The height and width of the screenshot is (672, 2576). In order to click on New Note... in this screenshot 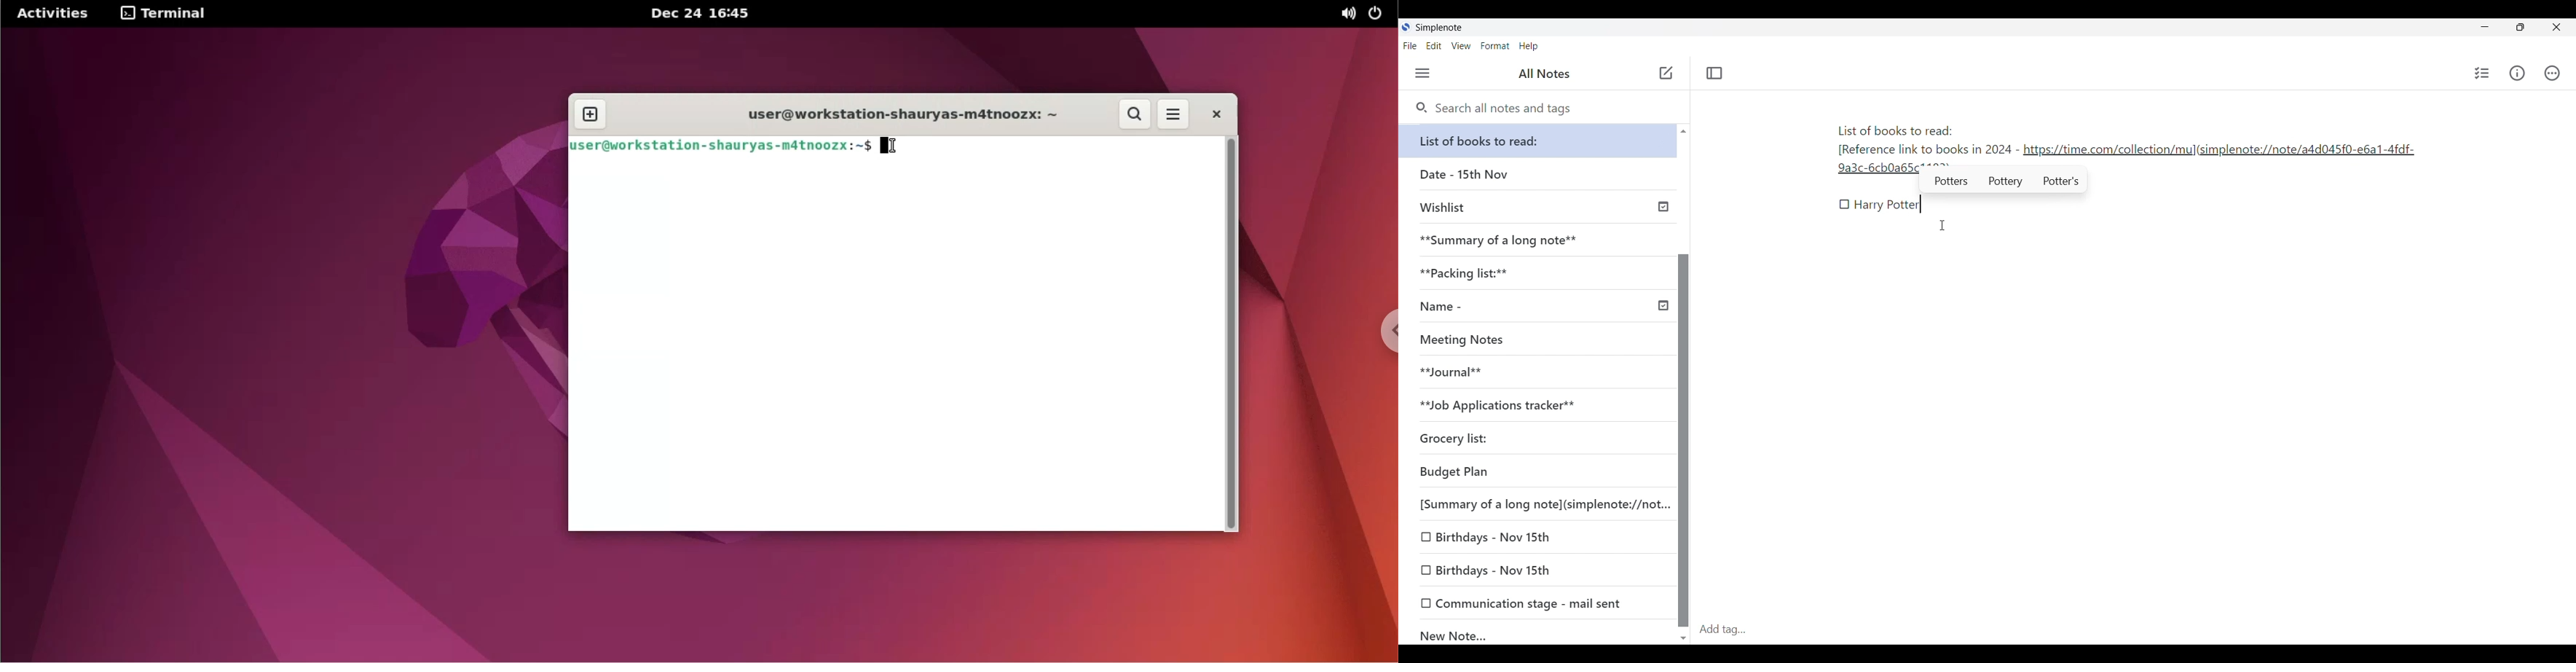, I will do `click(1539, 633)`.